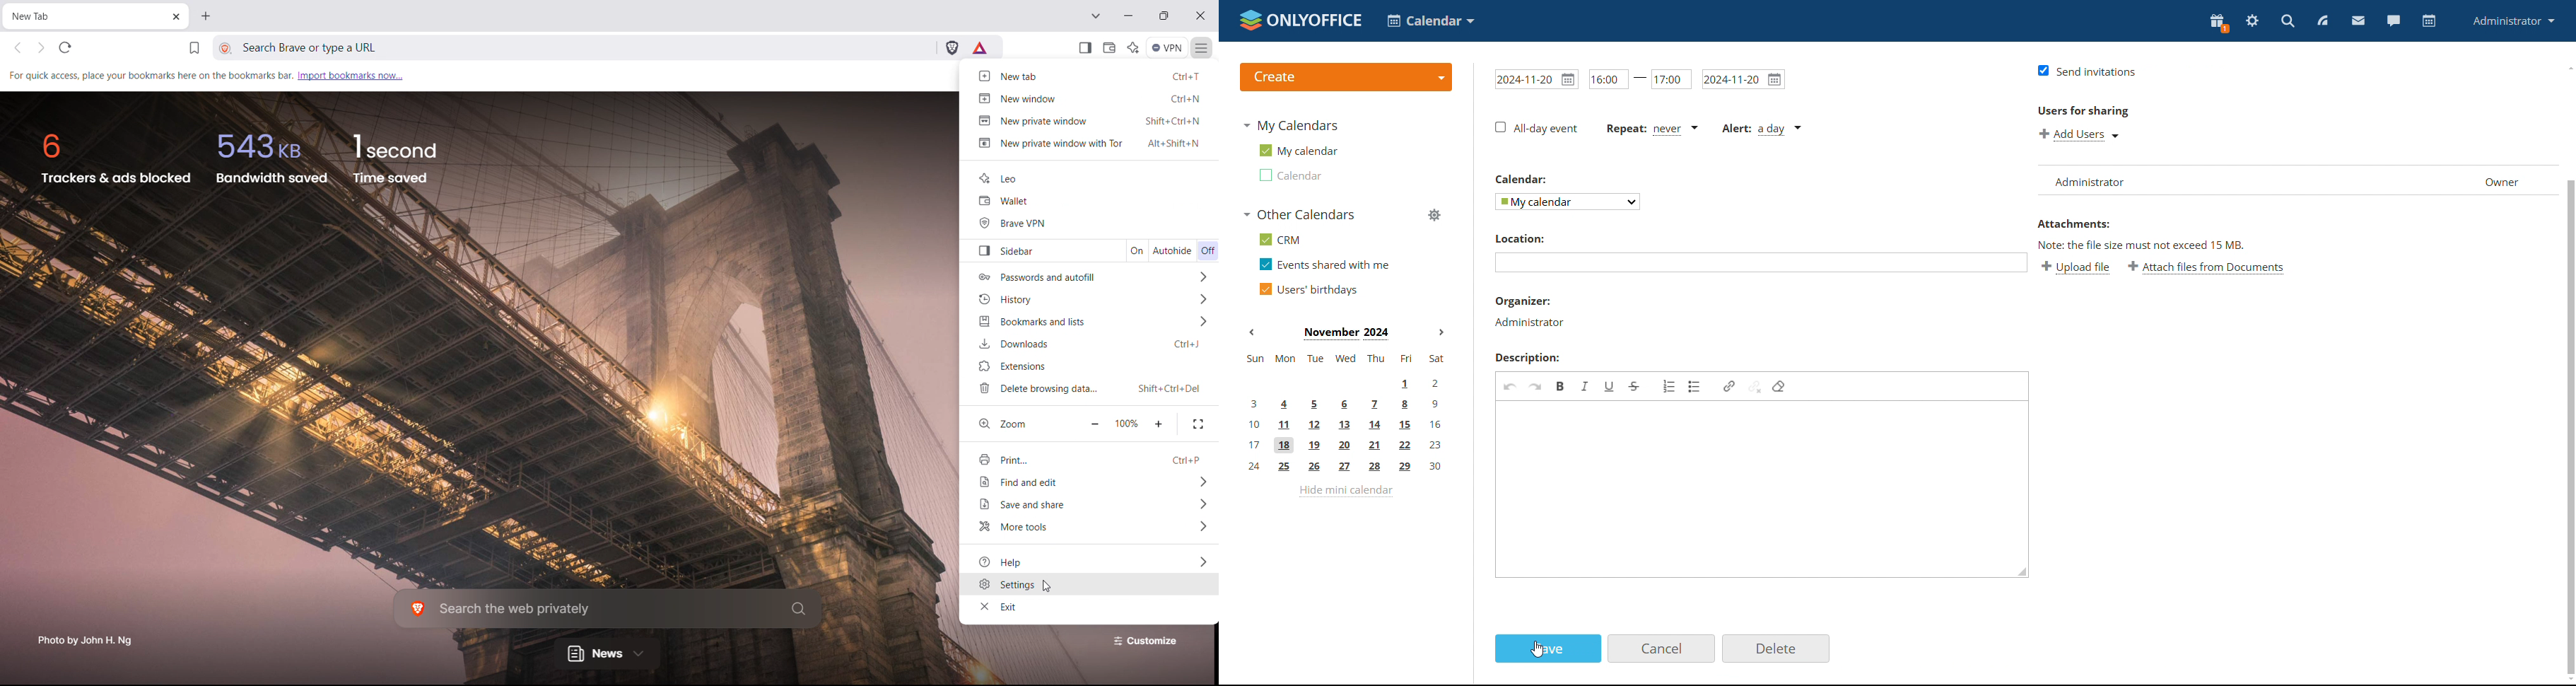 The width and height of the screenshot is (2576, 700). What do you see at coordinates (1023, 424) in the screenshot?
I see `Zoom` at bounding box center [1023, 424].